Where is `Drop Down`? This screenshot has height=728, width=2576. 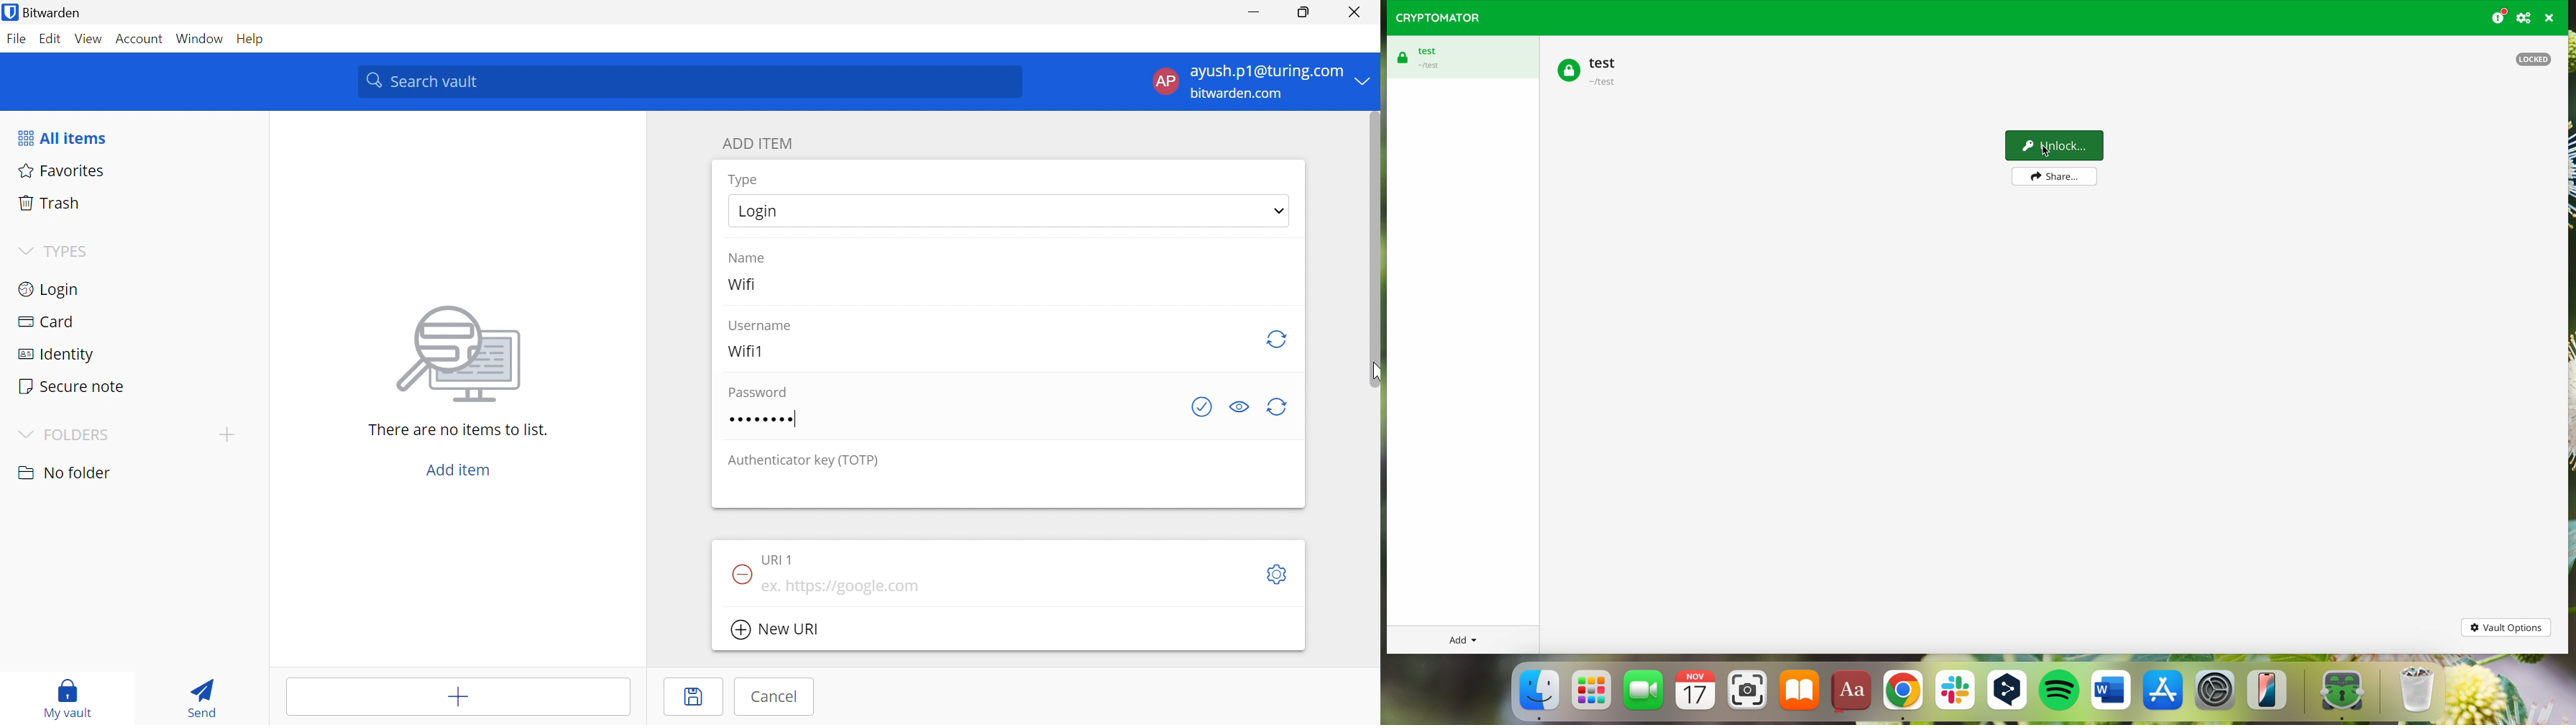 Drop Down is located at coordinates (23, 436).